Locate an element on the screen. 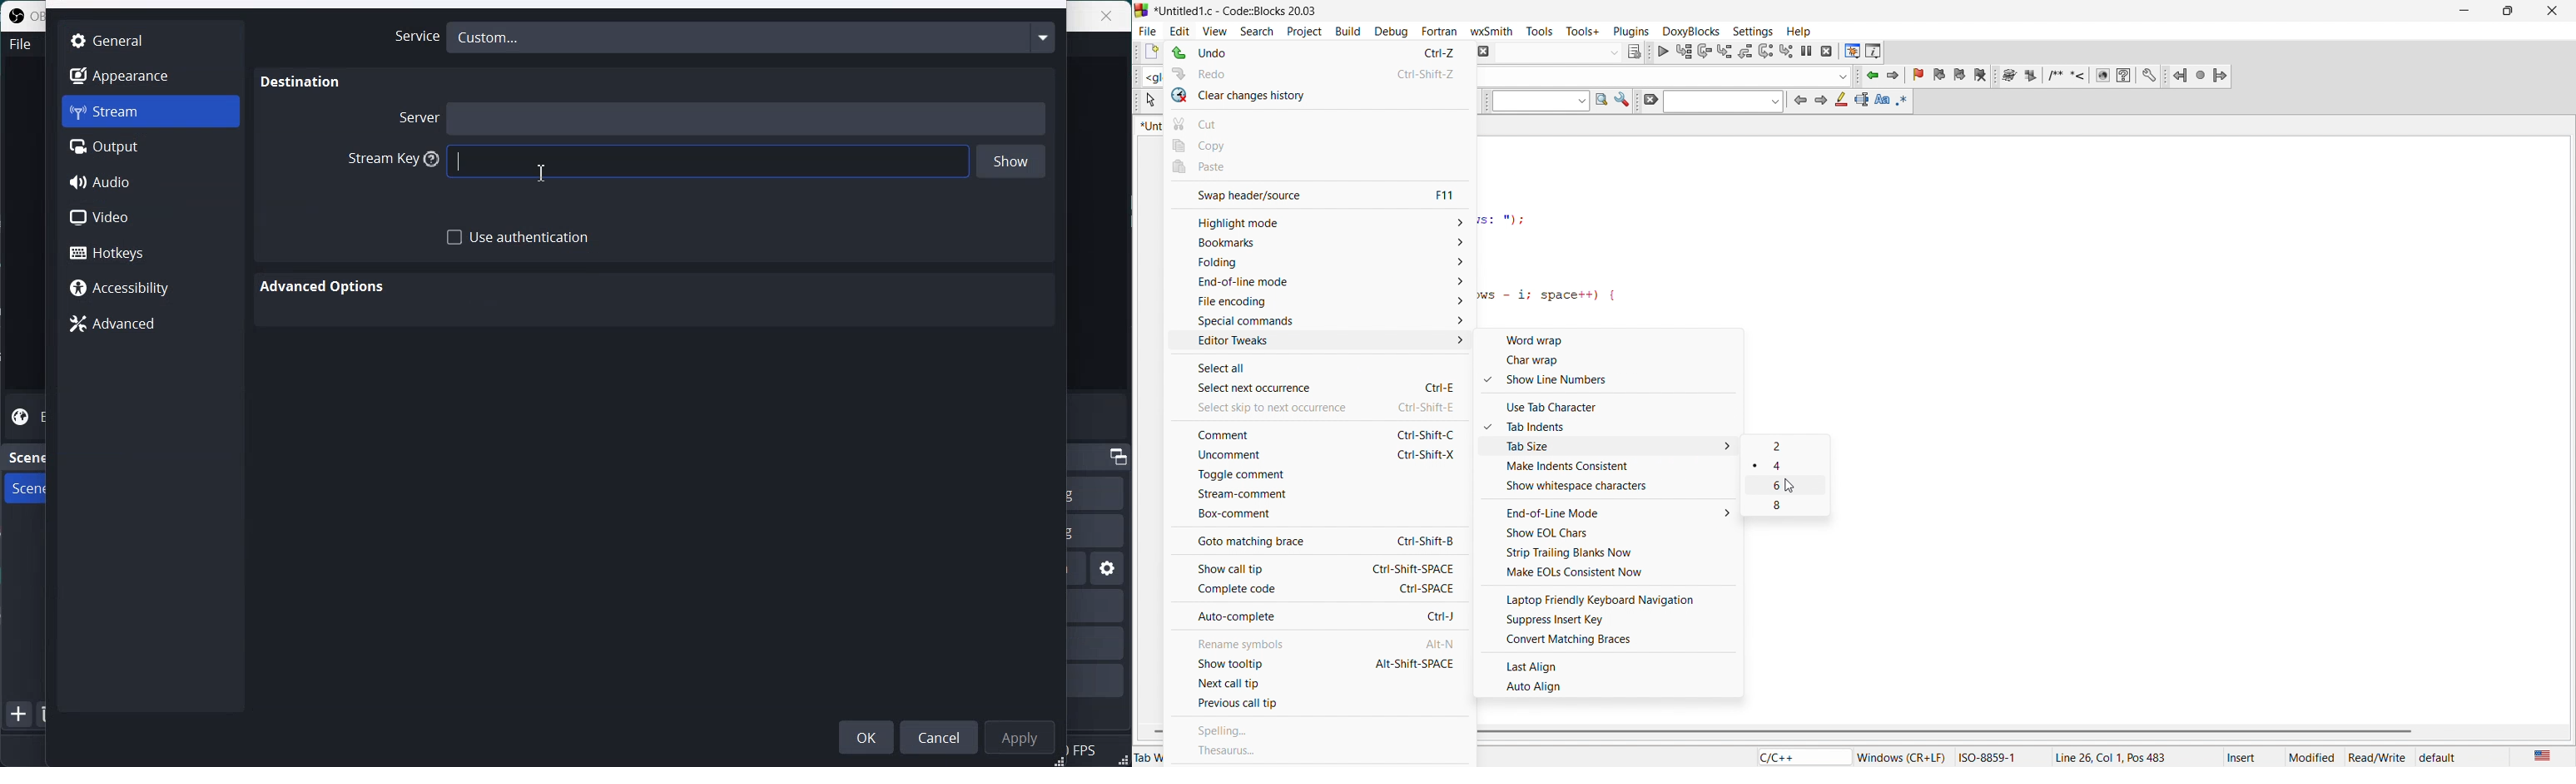 This screenshot has width=2576, height=784. stream comment  is located at coordinates (1315, 498).